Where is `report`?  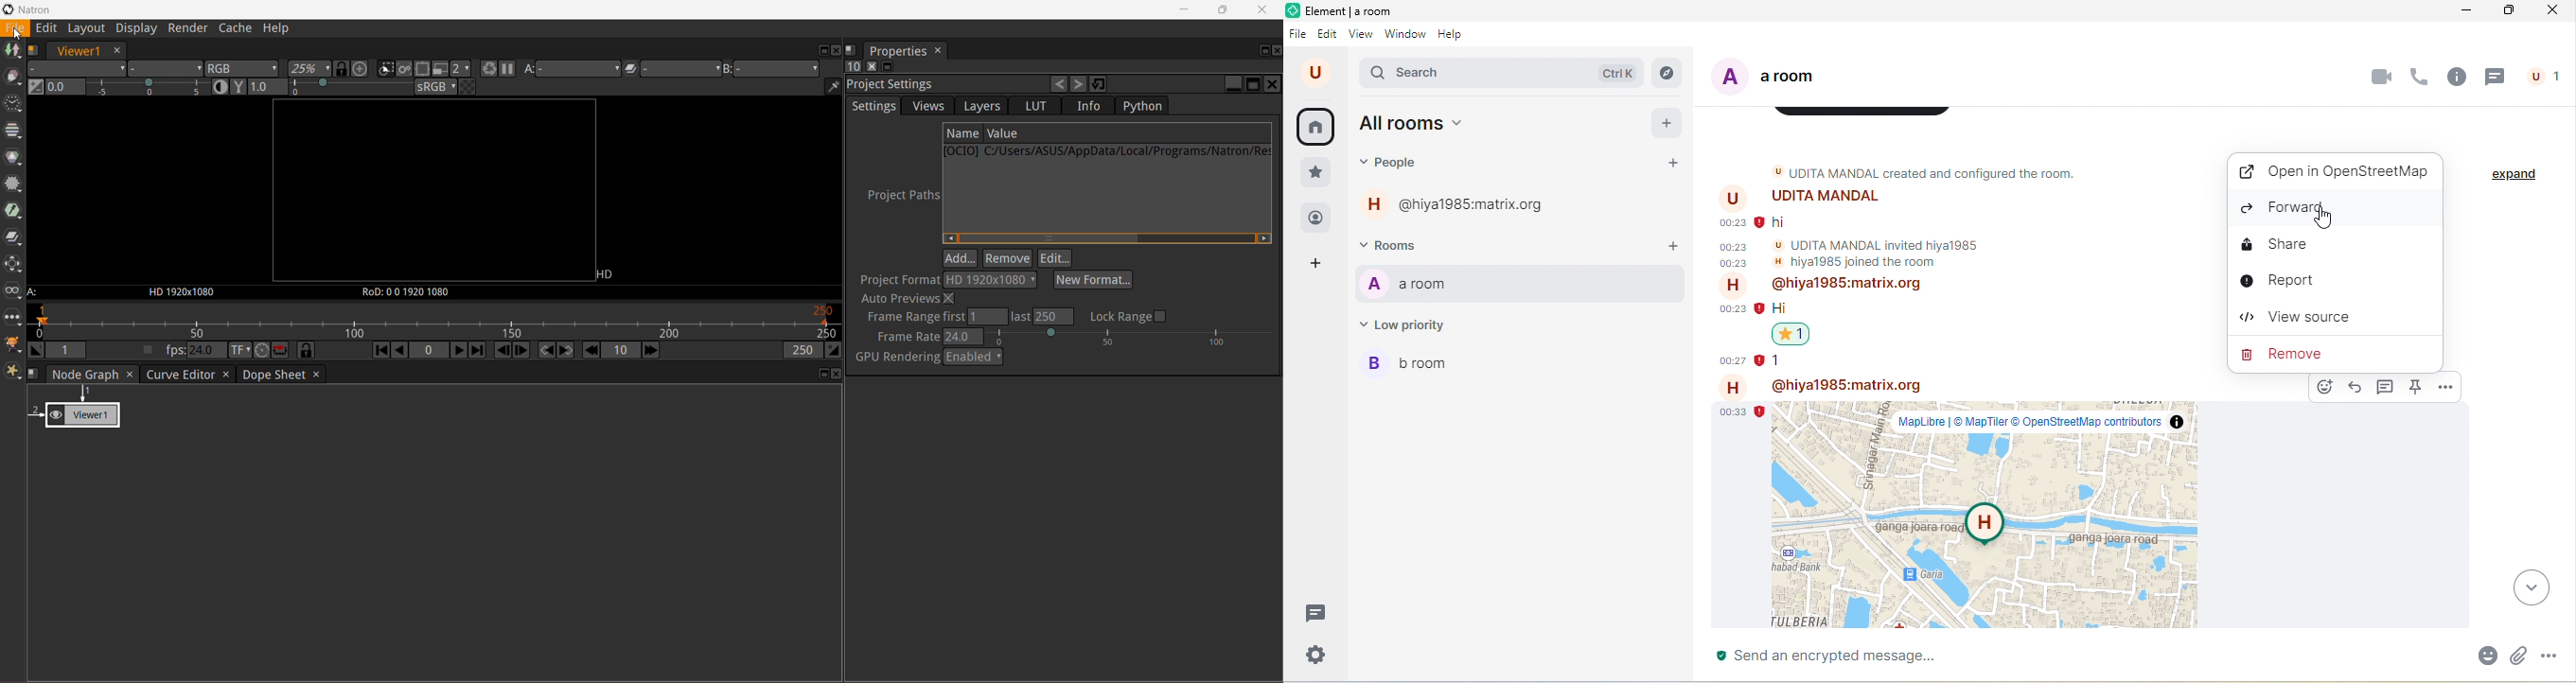 report is located at coordinates (2336, 283).